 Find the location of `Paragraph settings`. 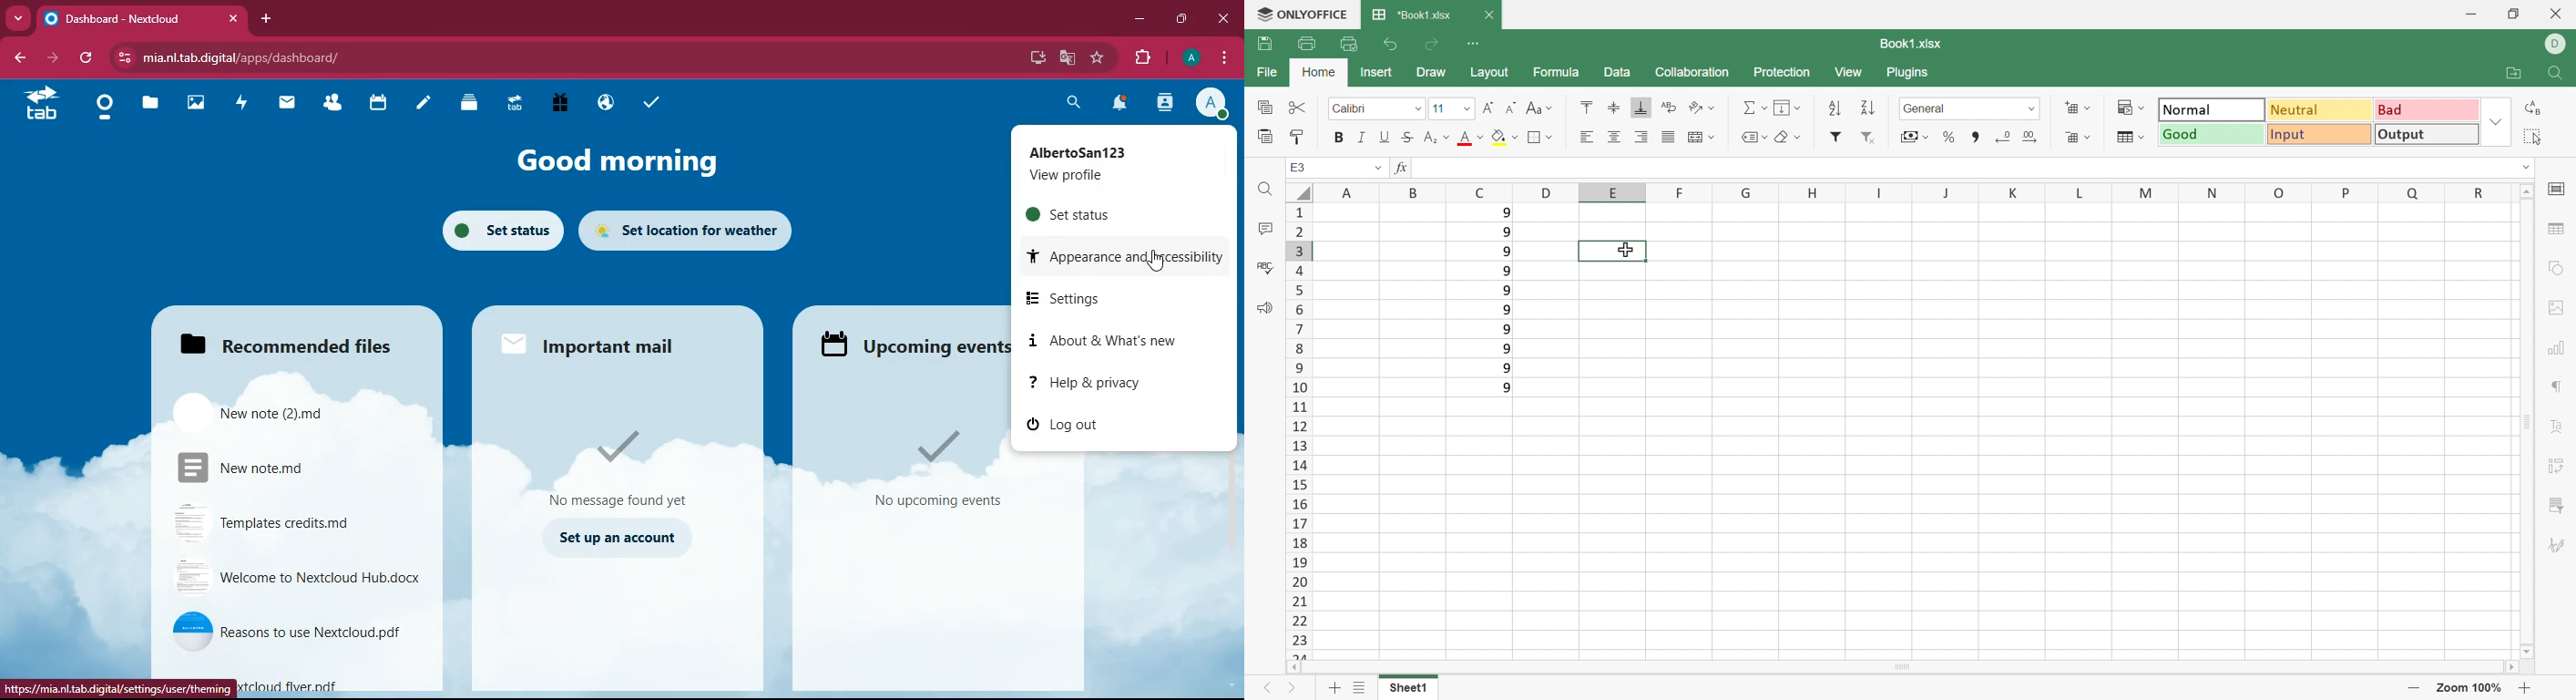

Paragraph settings is located at coordinates (2559, 389).